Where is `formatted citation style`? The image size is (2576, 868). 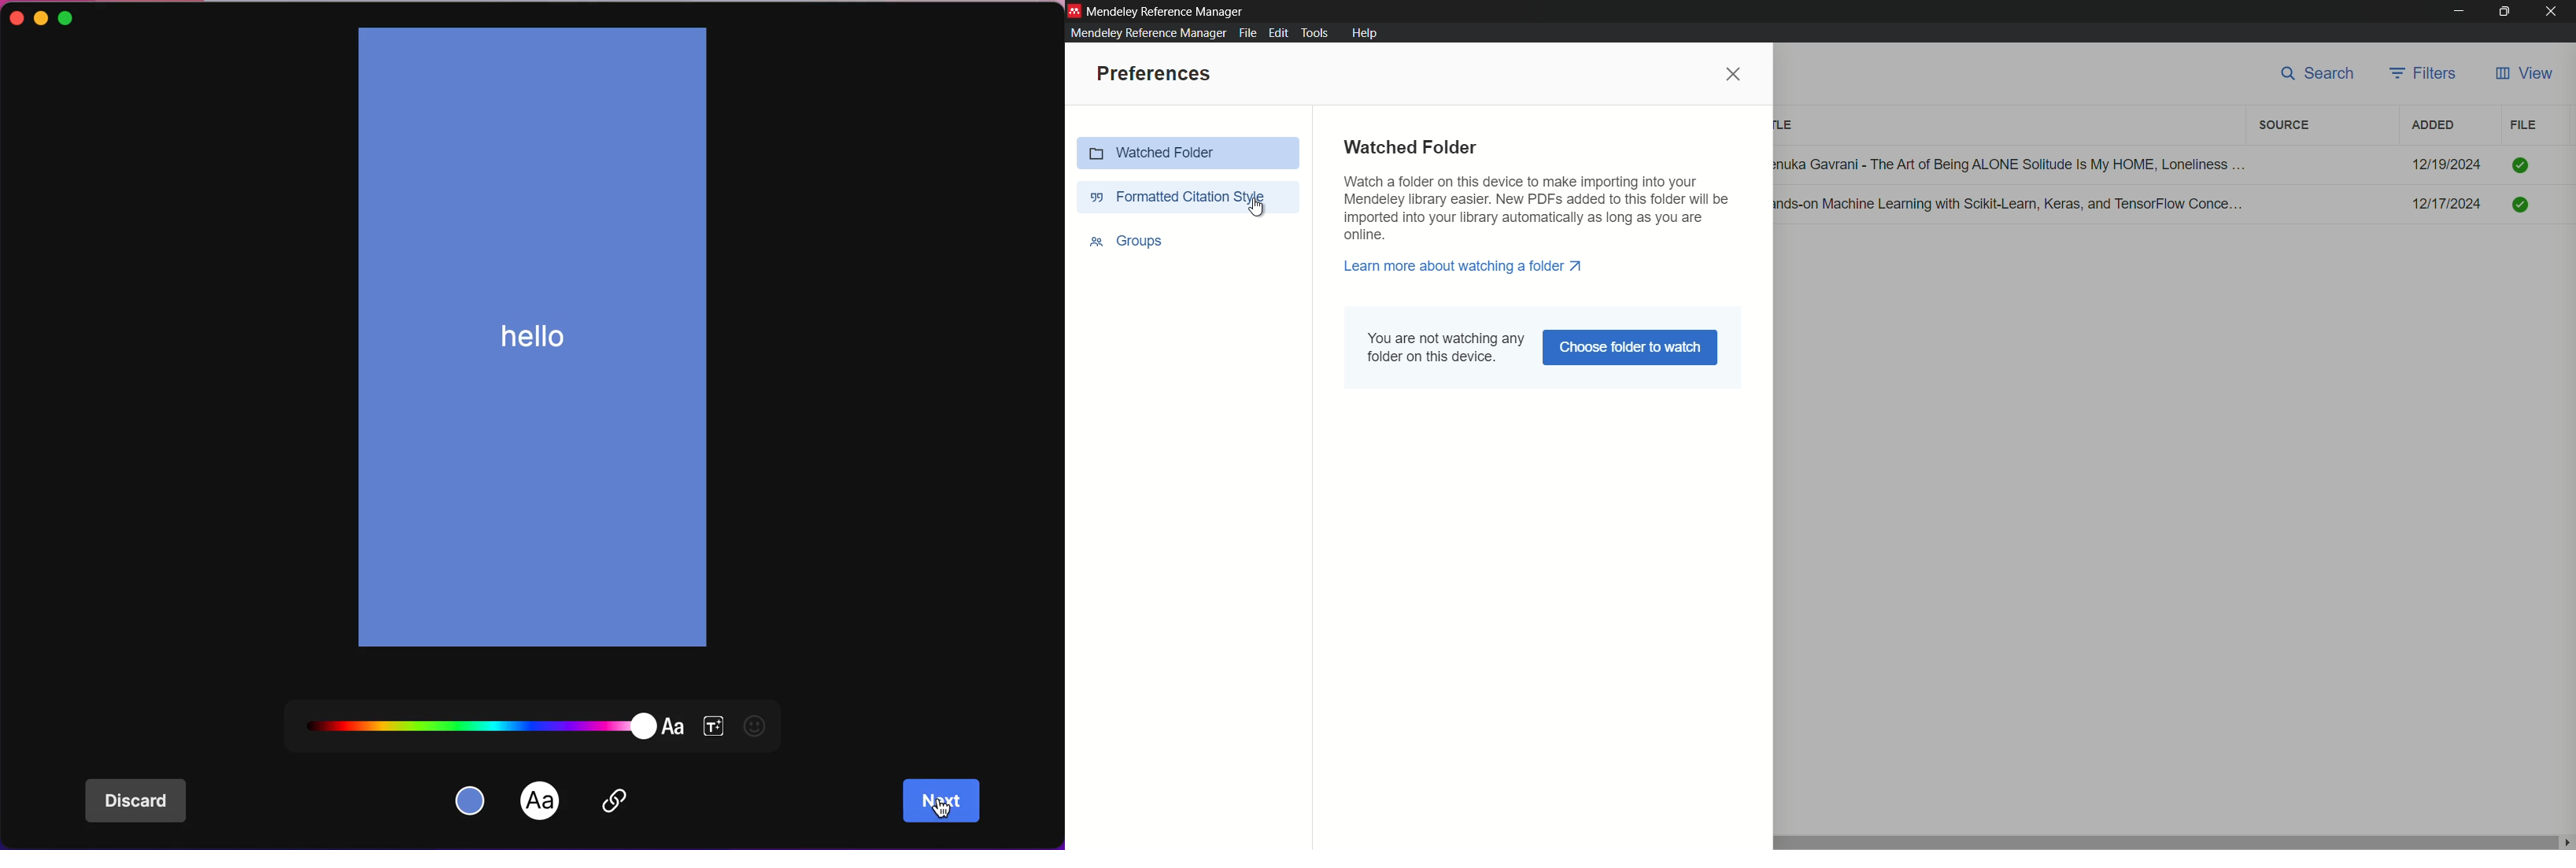 formatted citation style is located at coordinates (1177, 195).